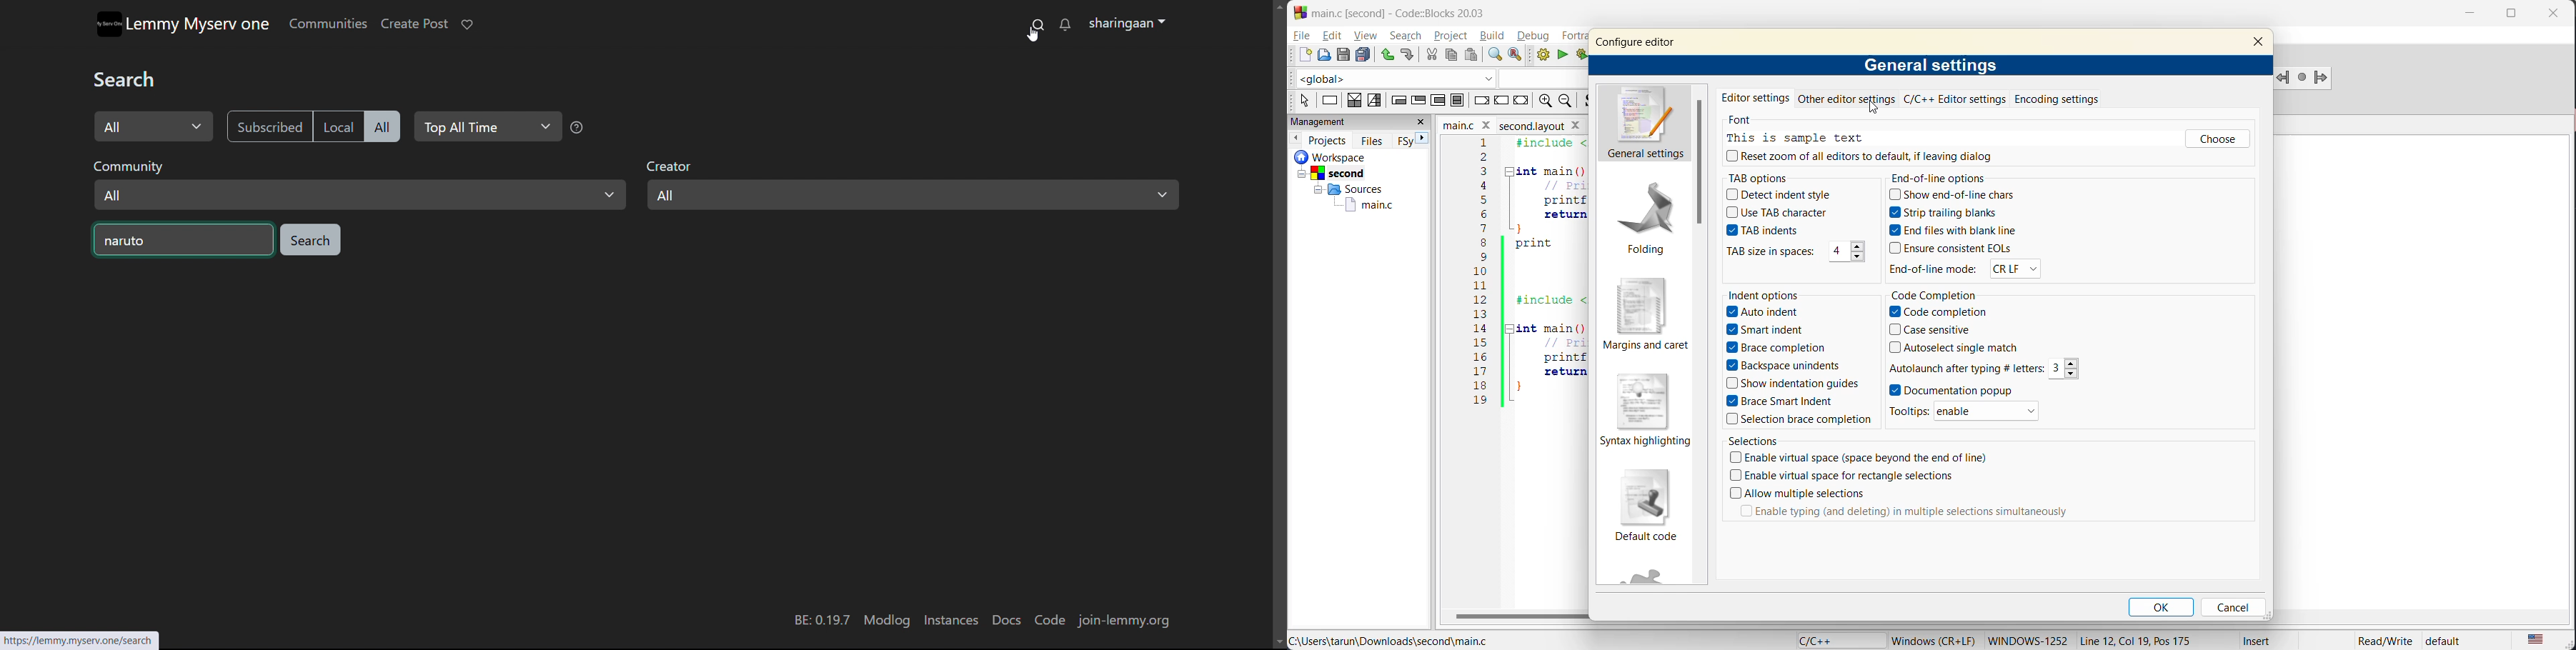  What do you see at coordinates (1483, 100) in the screenshot?
I see `break instruction` at bounding box center [1483, 100].